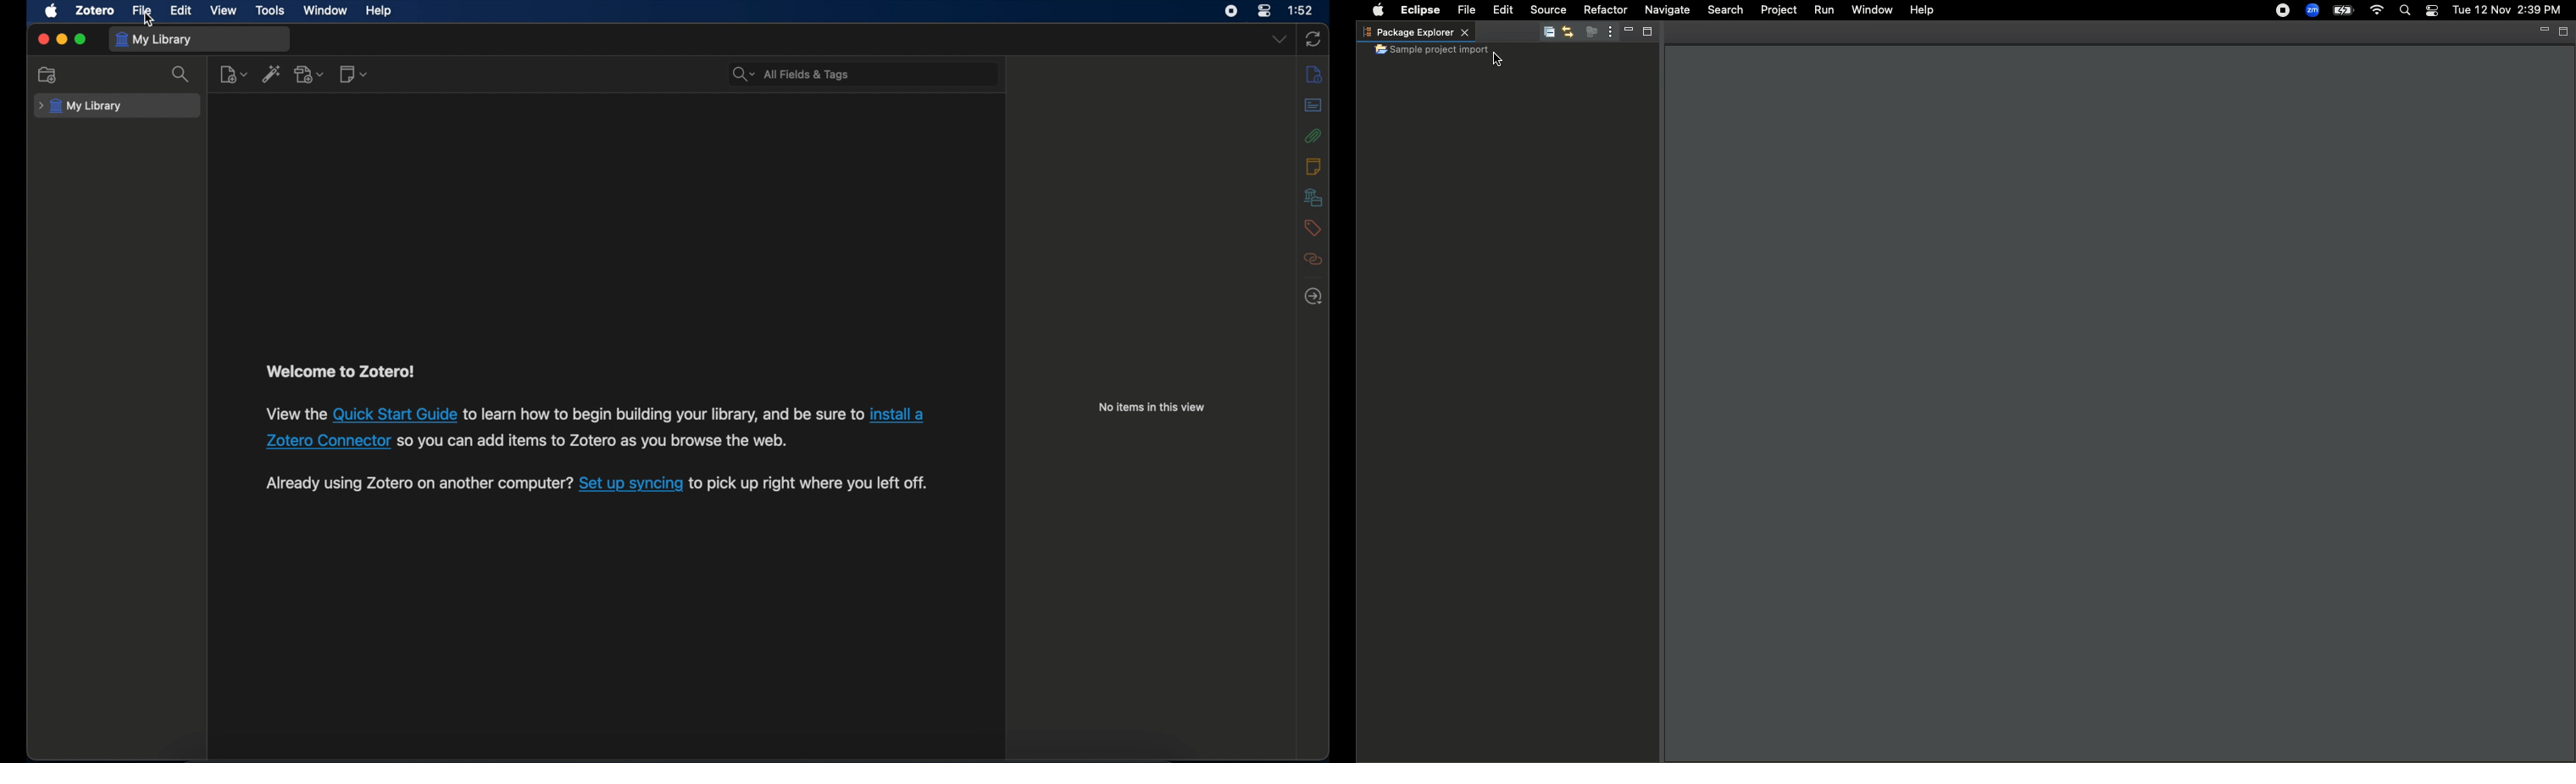 The height and width of the screenshot is (784, 2576). Describe the element at coordinates (232, 74) in the screenshot. I see `new item` at that location.